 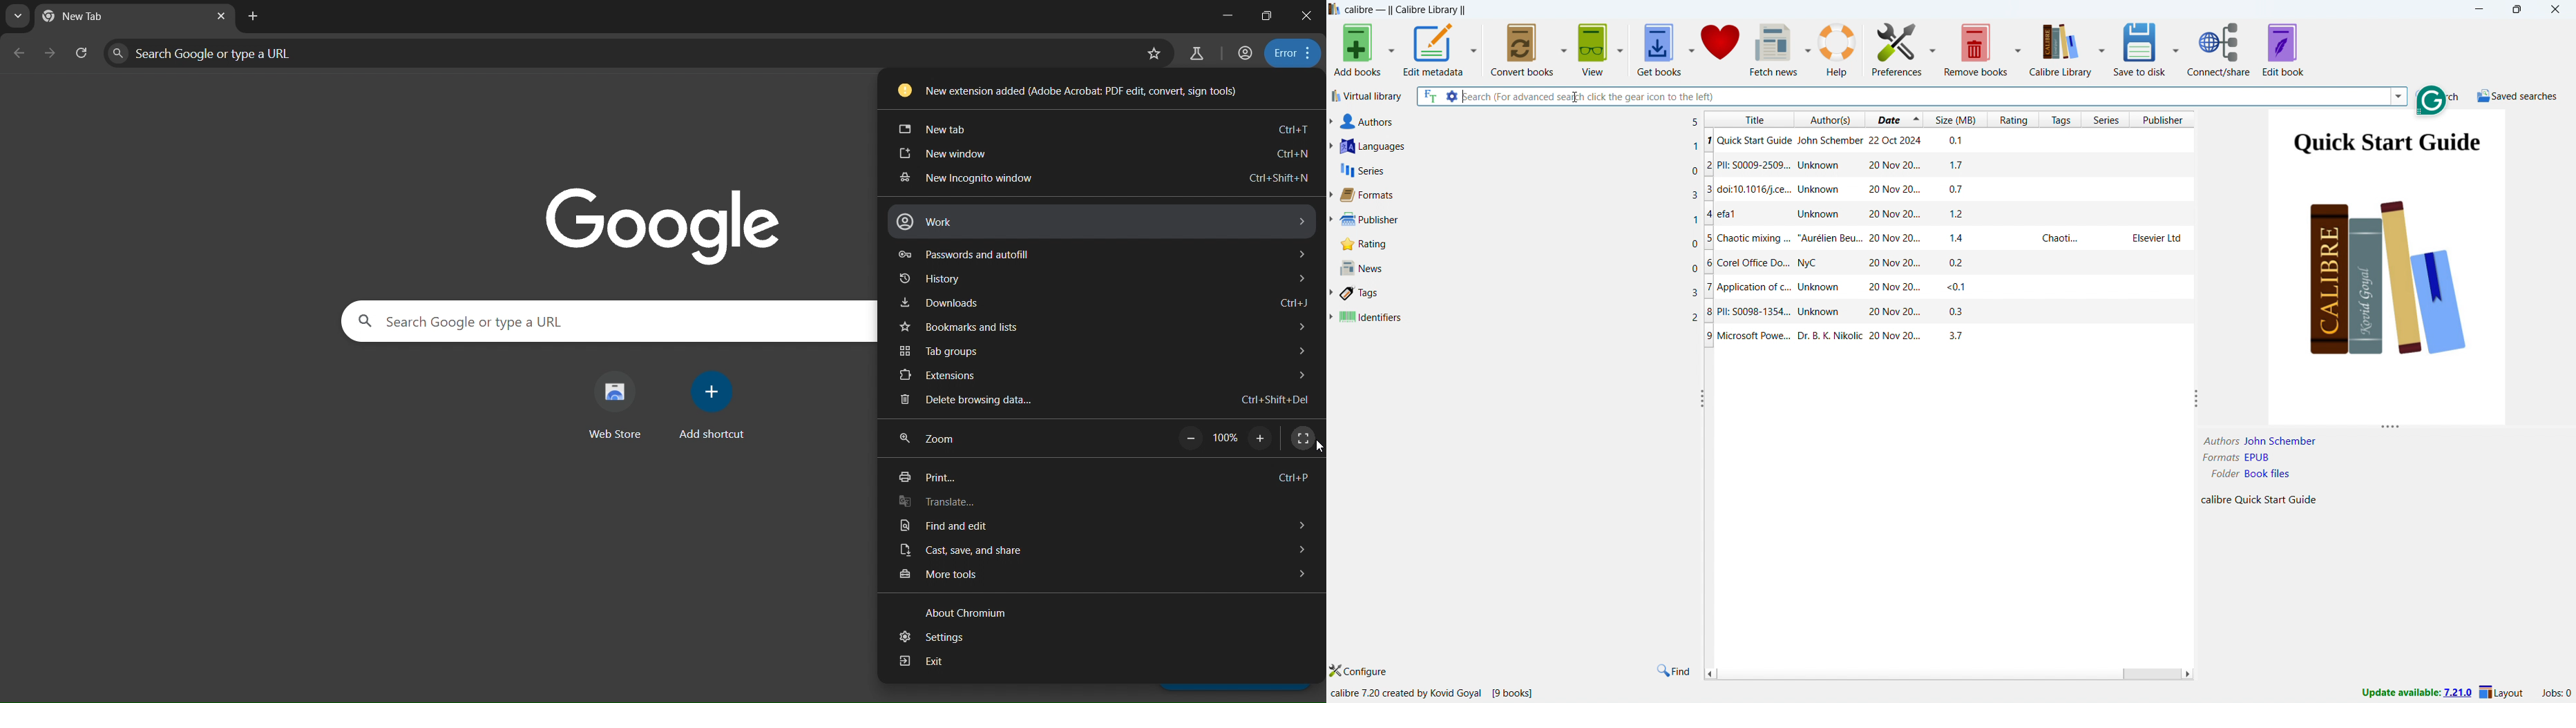 What do you see at coordinates (1103, 155) in the screenshot?
I see `new window` at bounding box center [1103, 155].